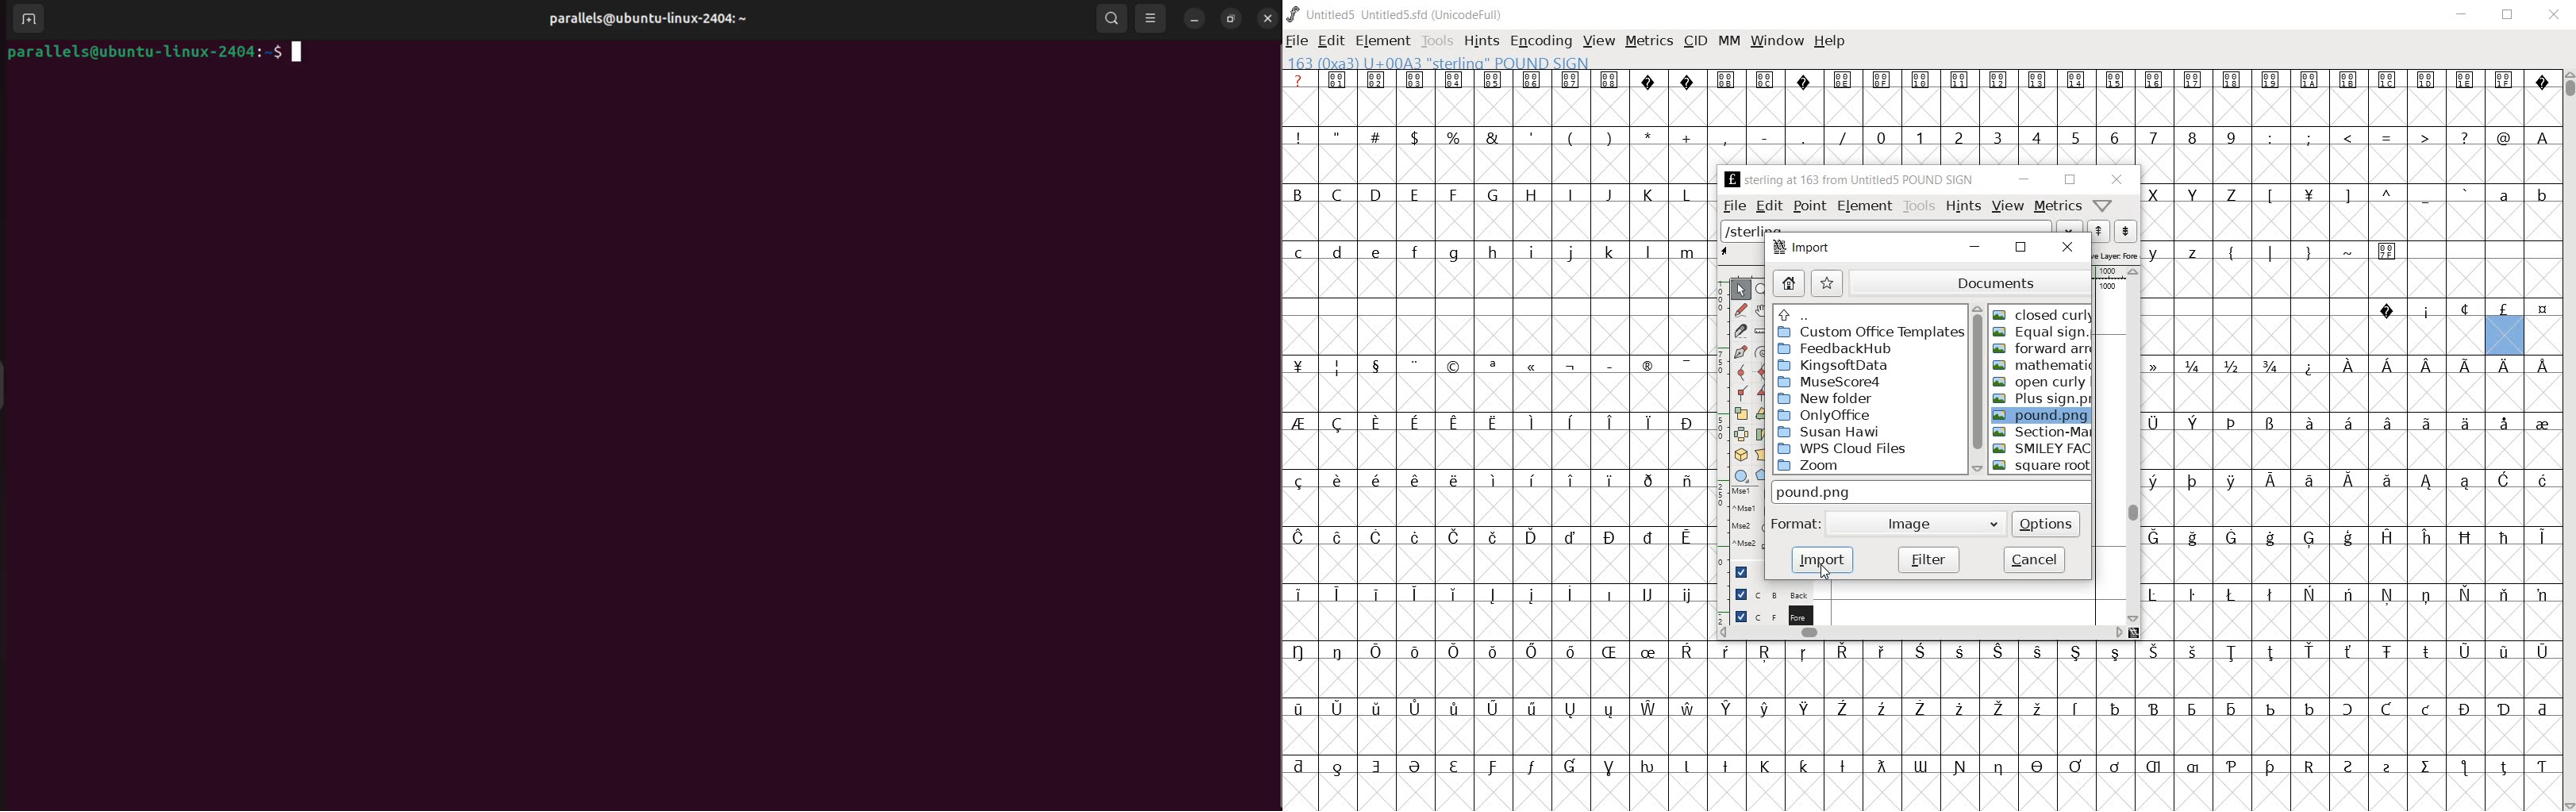 The height and width of the screenshot is (812, 2576). I want to click on New folder, so click(1828, 398).